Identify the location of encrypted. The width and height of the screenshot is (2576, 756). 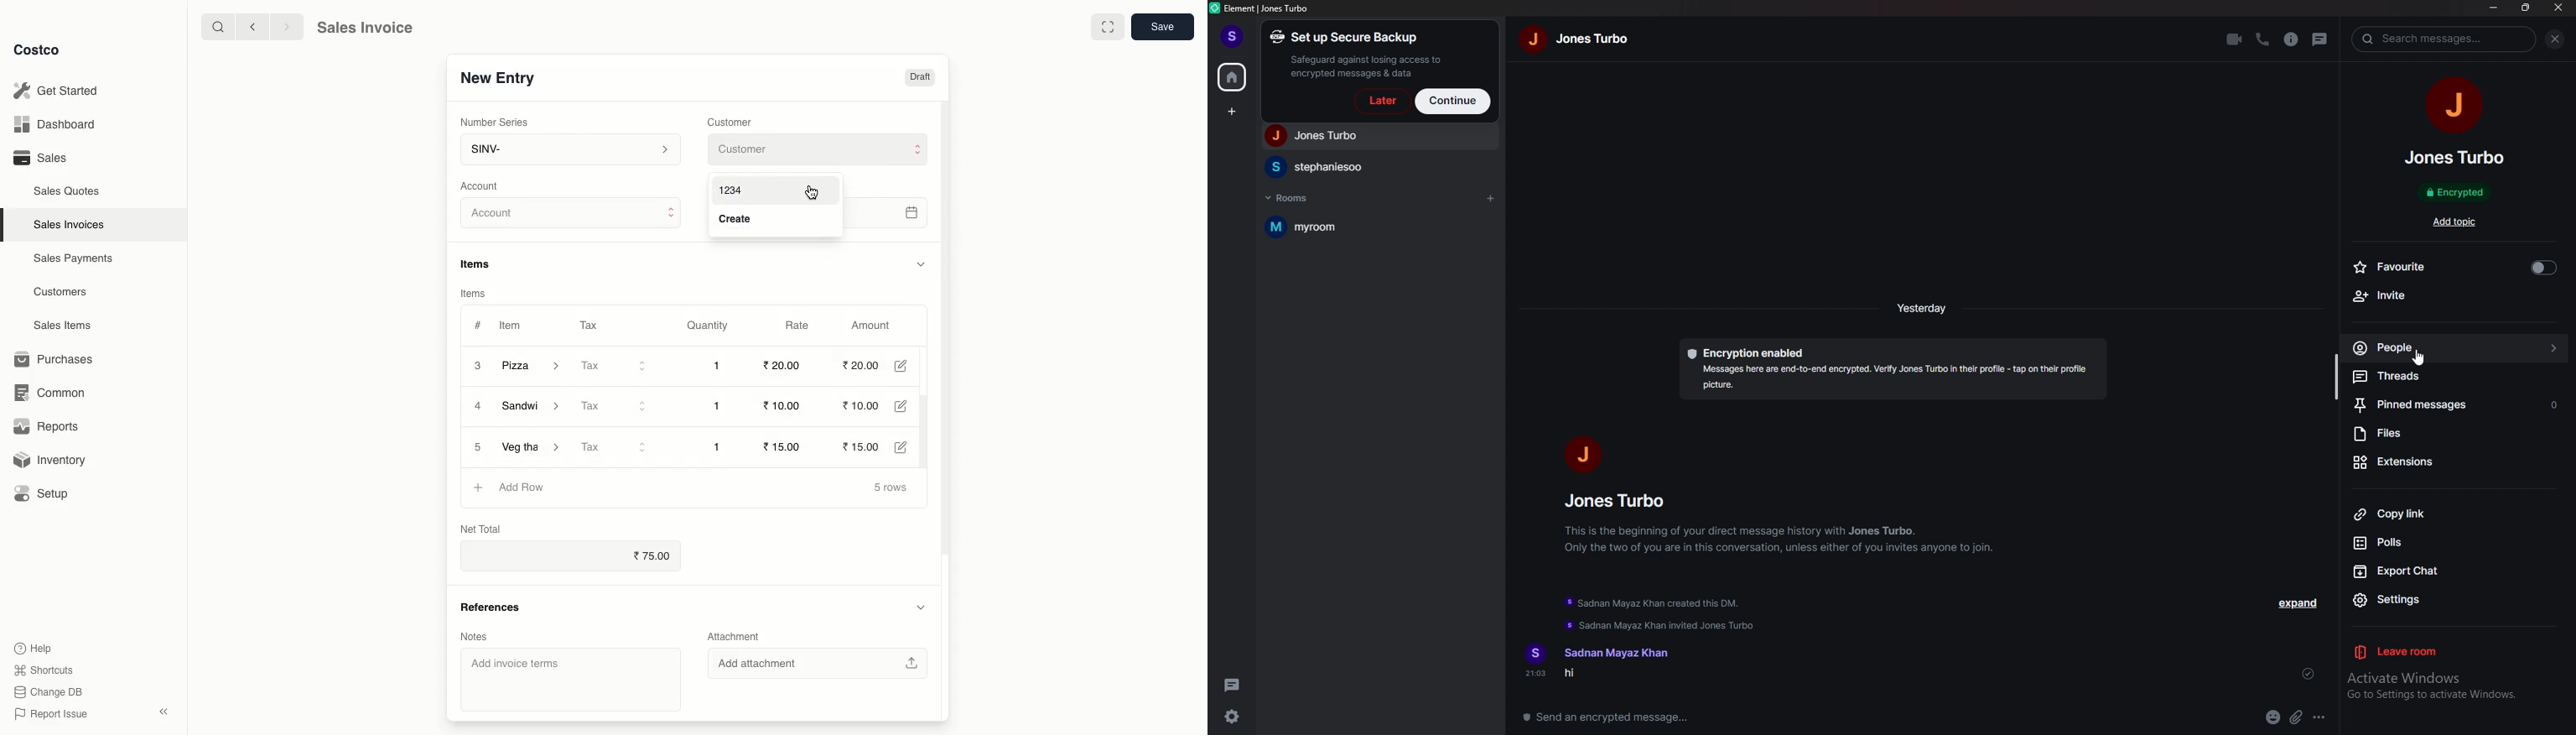
(2458, 193).